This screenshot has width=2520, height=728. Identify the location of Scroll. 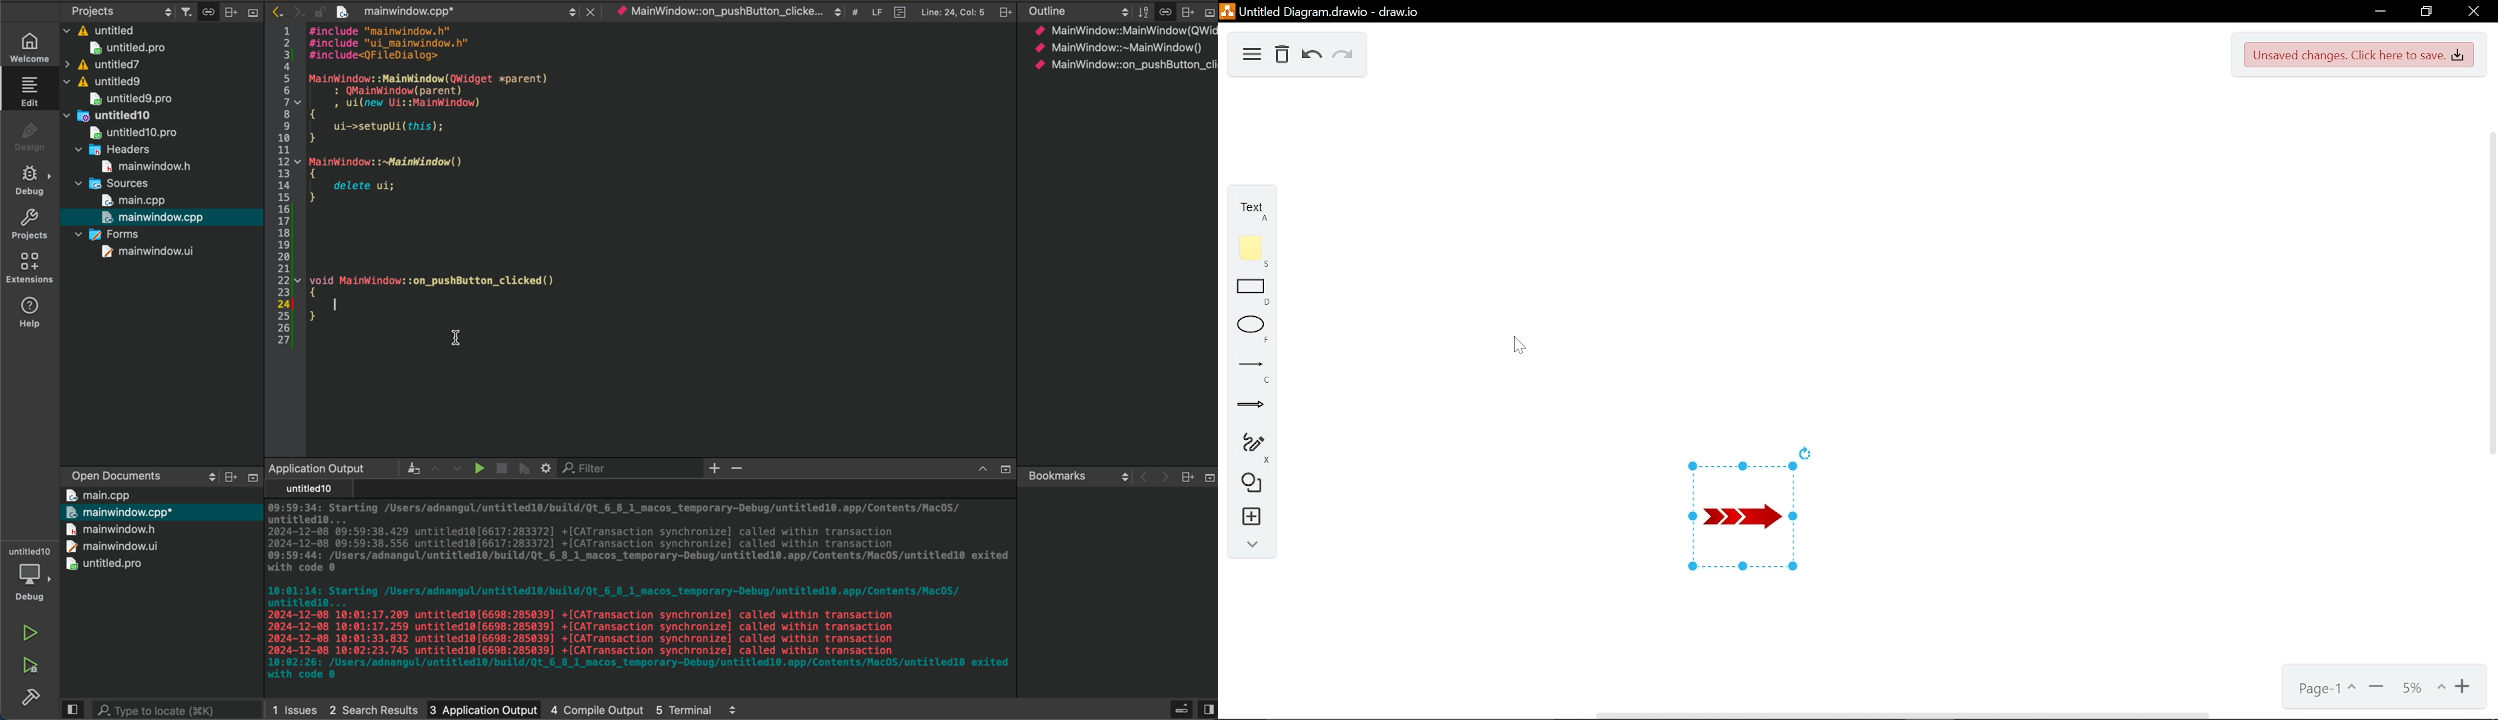
(570, 10).